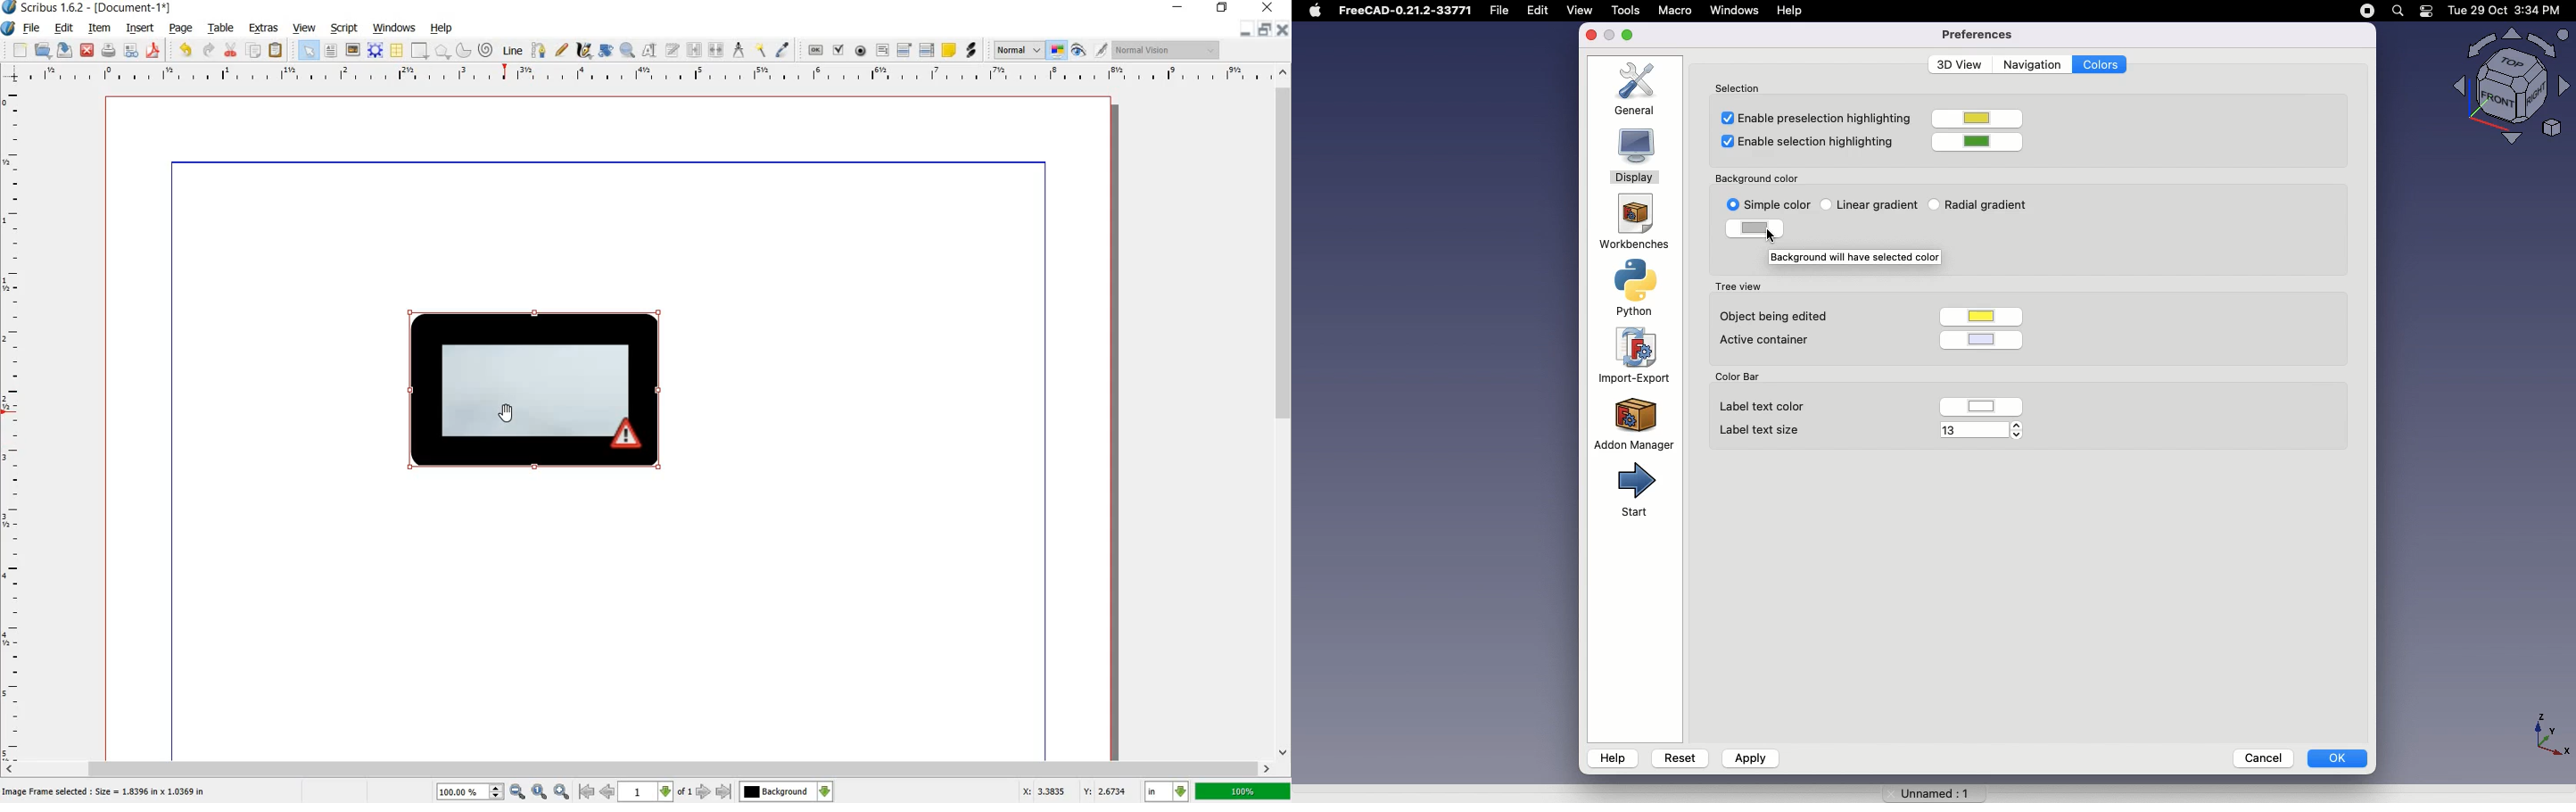  I want to click on windows, so click(393, 26).